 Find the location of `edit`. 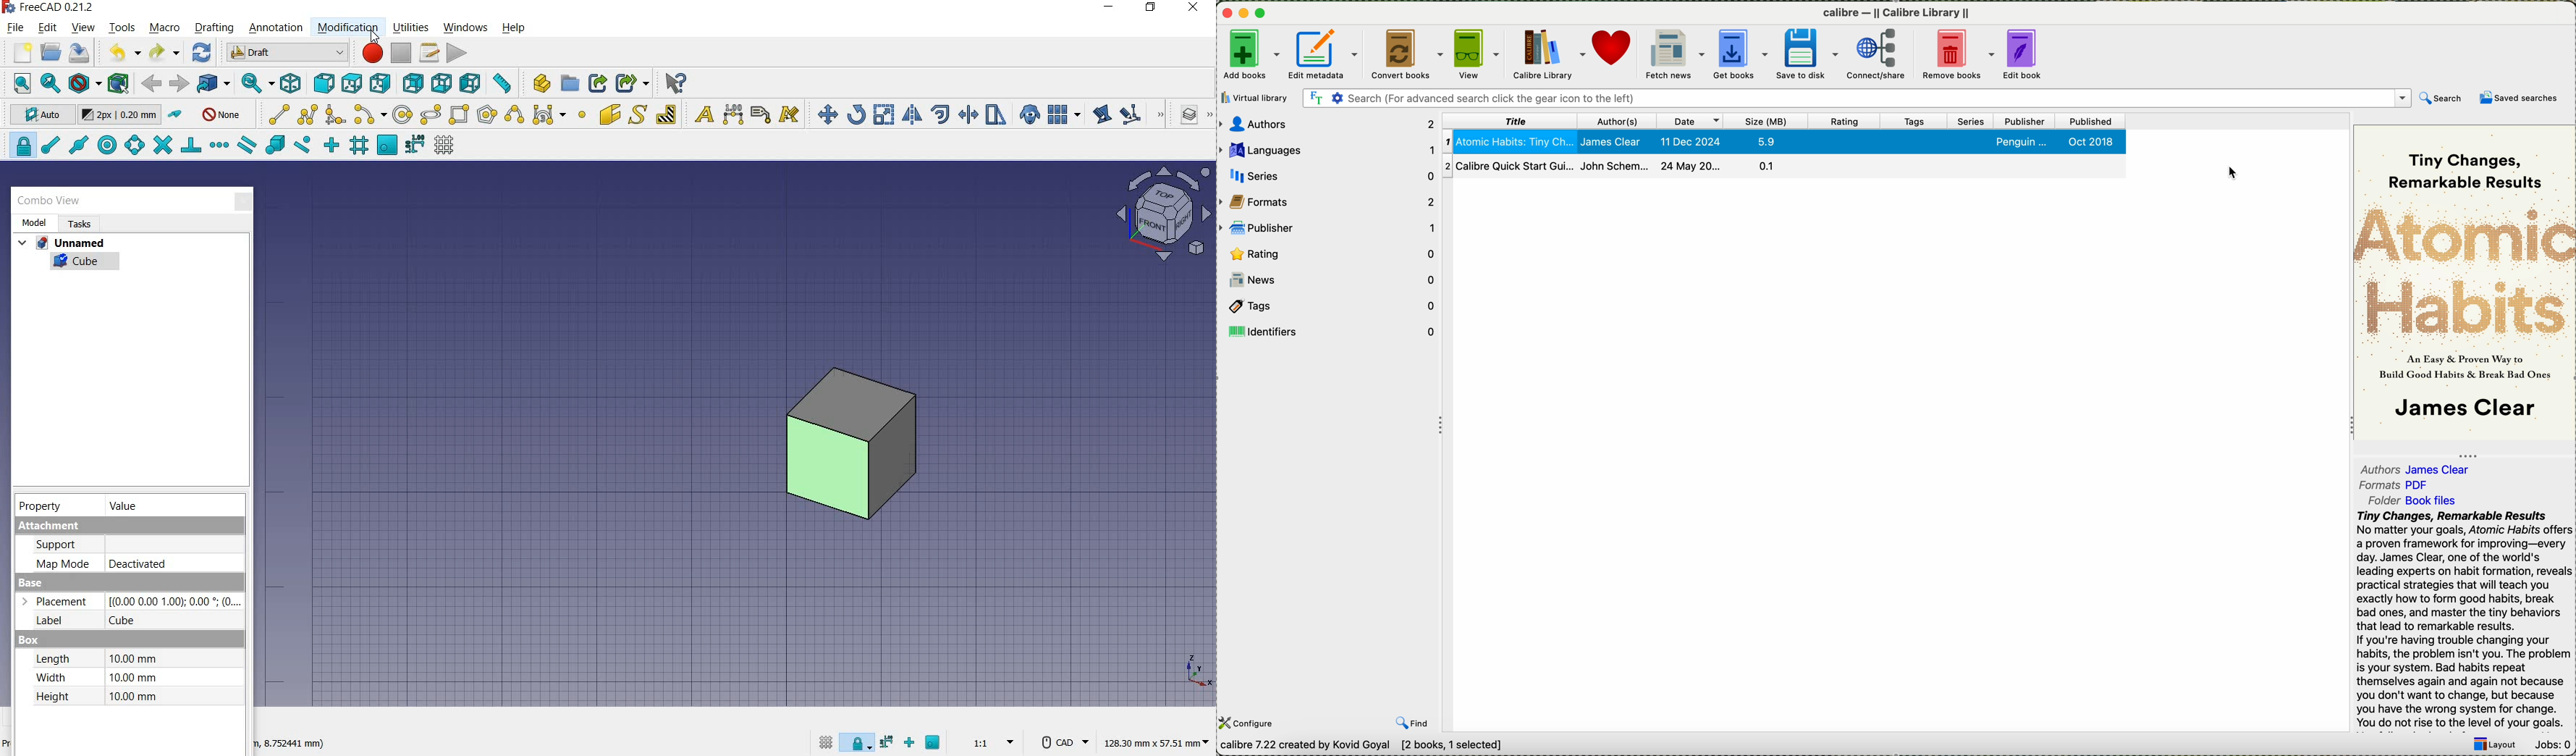

edit is located at coordinates (48, 28).